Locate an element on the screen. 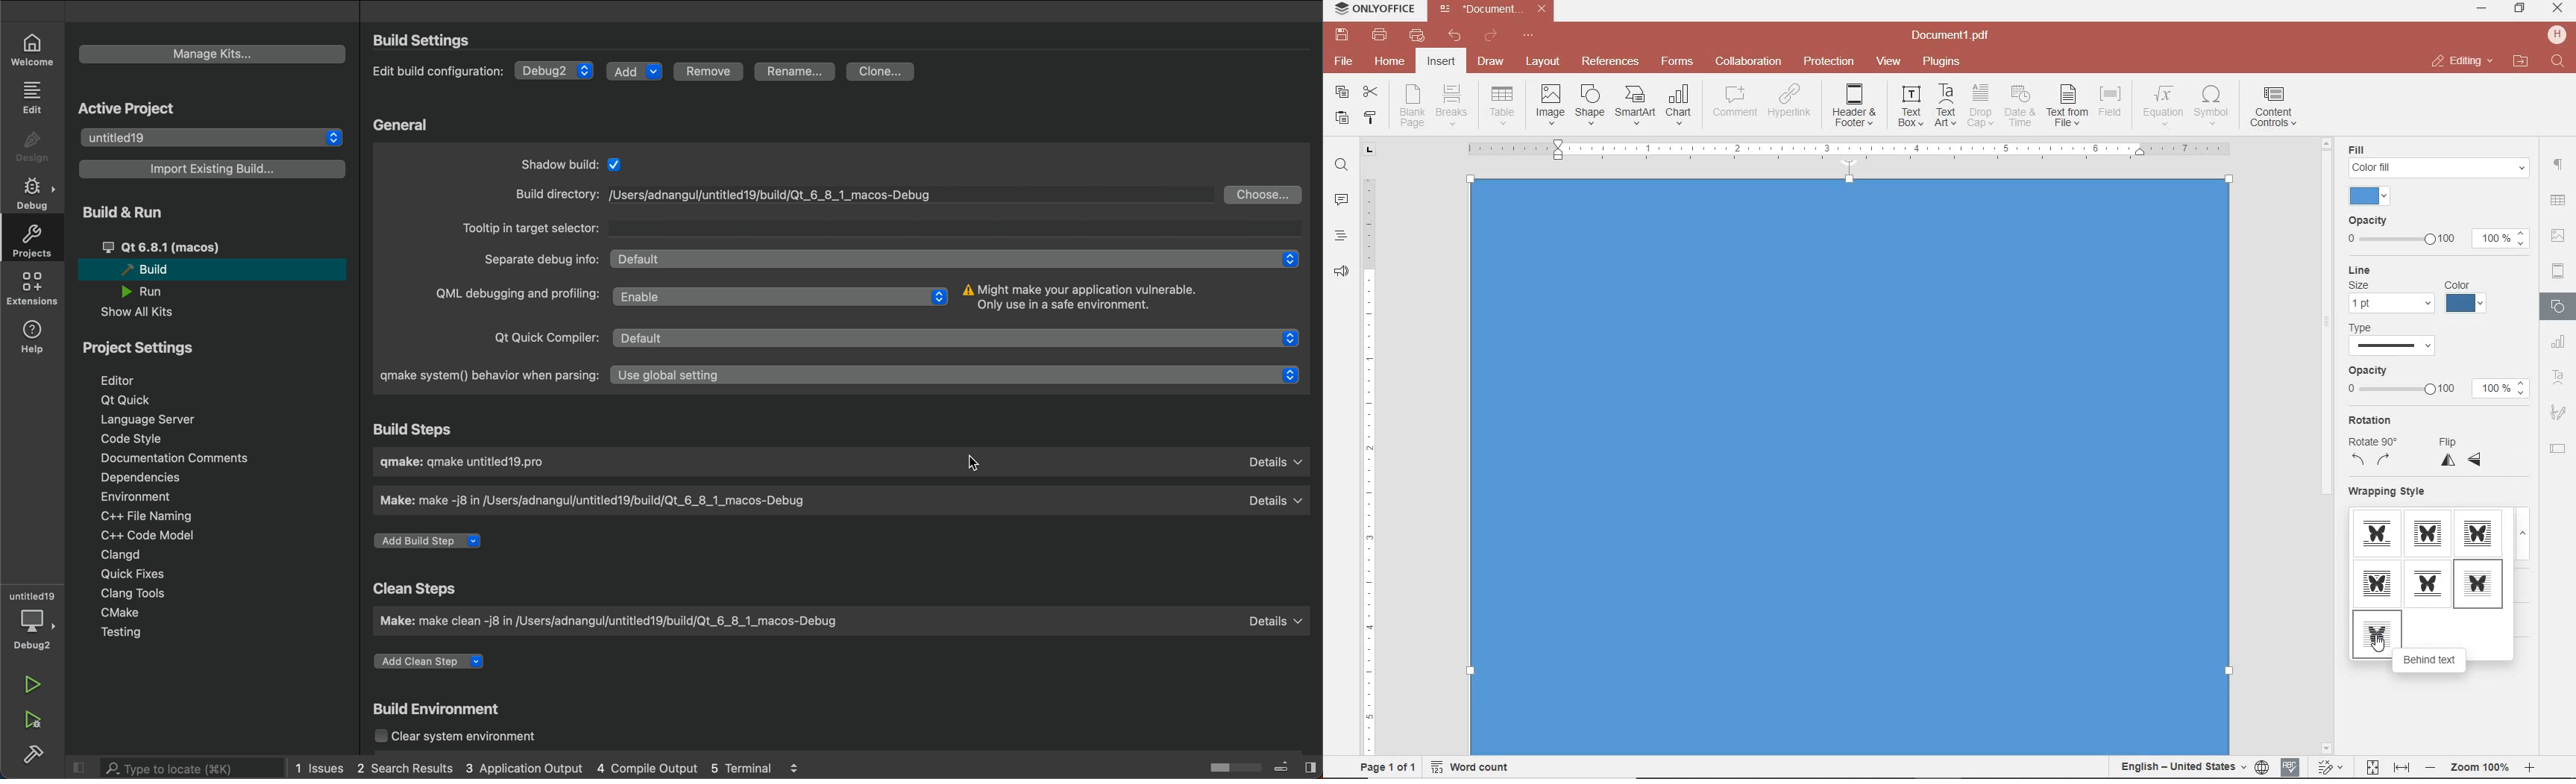  TEXT ART is located at coordinates (2559, 379).